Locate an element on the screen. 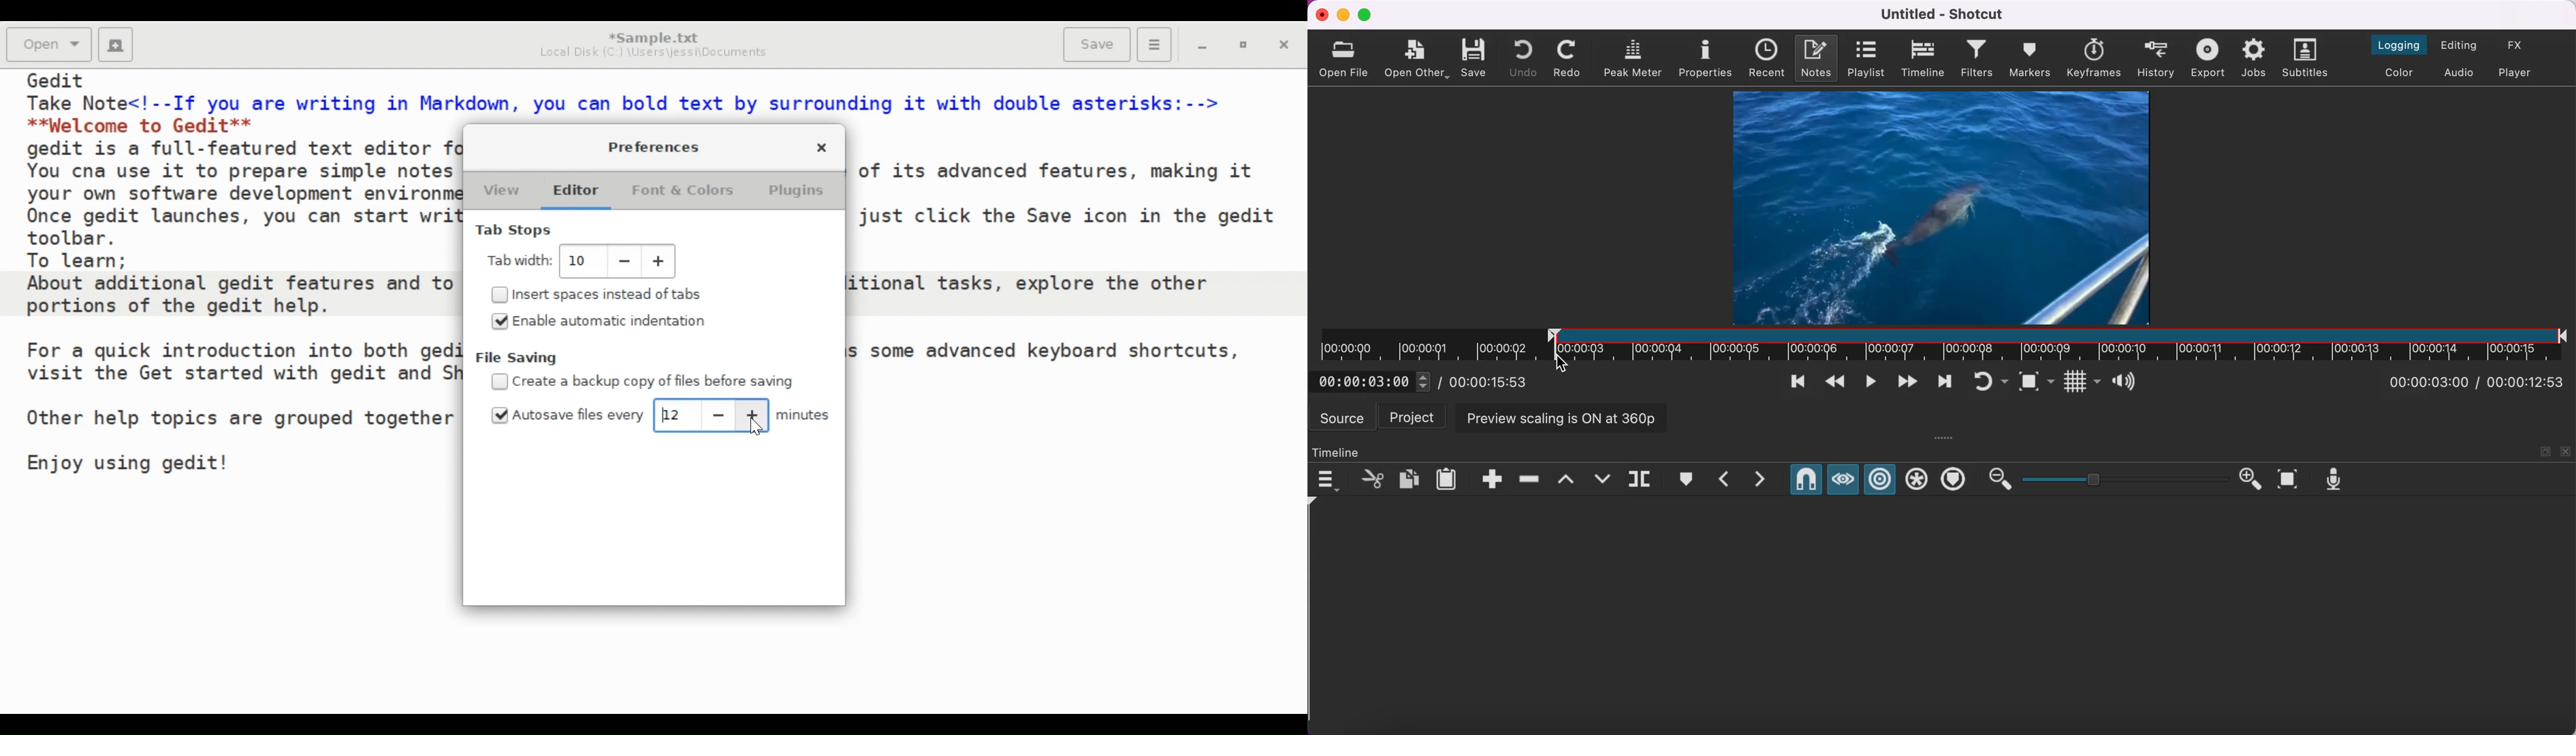 Image resolution: width=2576 pixels, height=756 pixels. cut is located at coordinates (1370, 477).